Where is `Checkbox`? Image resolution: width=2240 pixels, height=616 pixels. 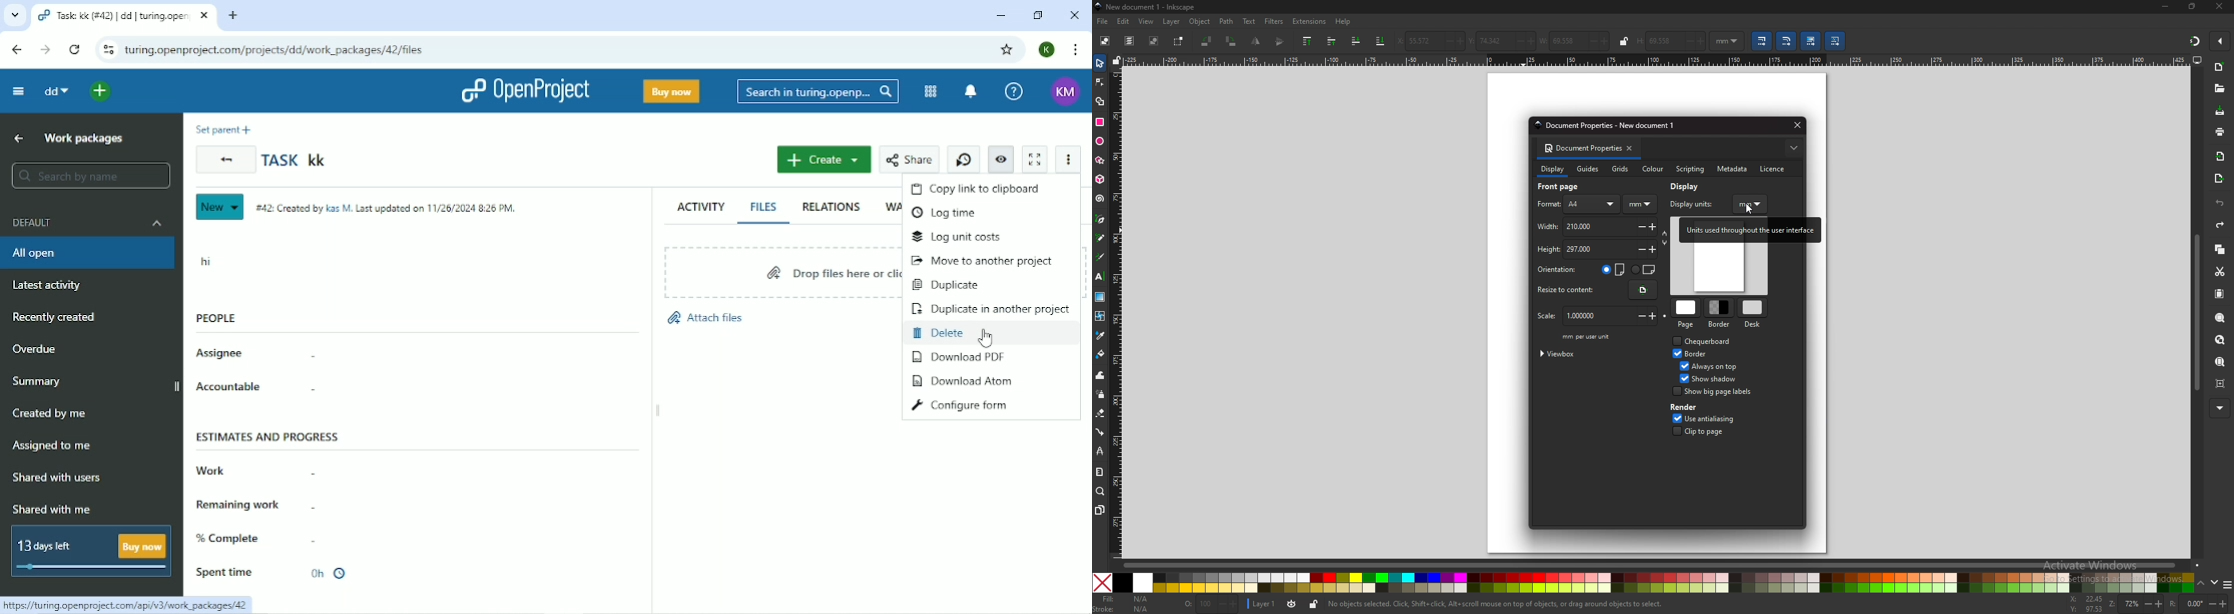
Checkbox is located at coordinates (1674, 340).